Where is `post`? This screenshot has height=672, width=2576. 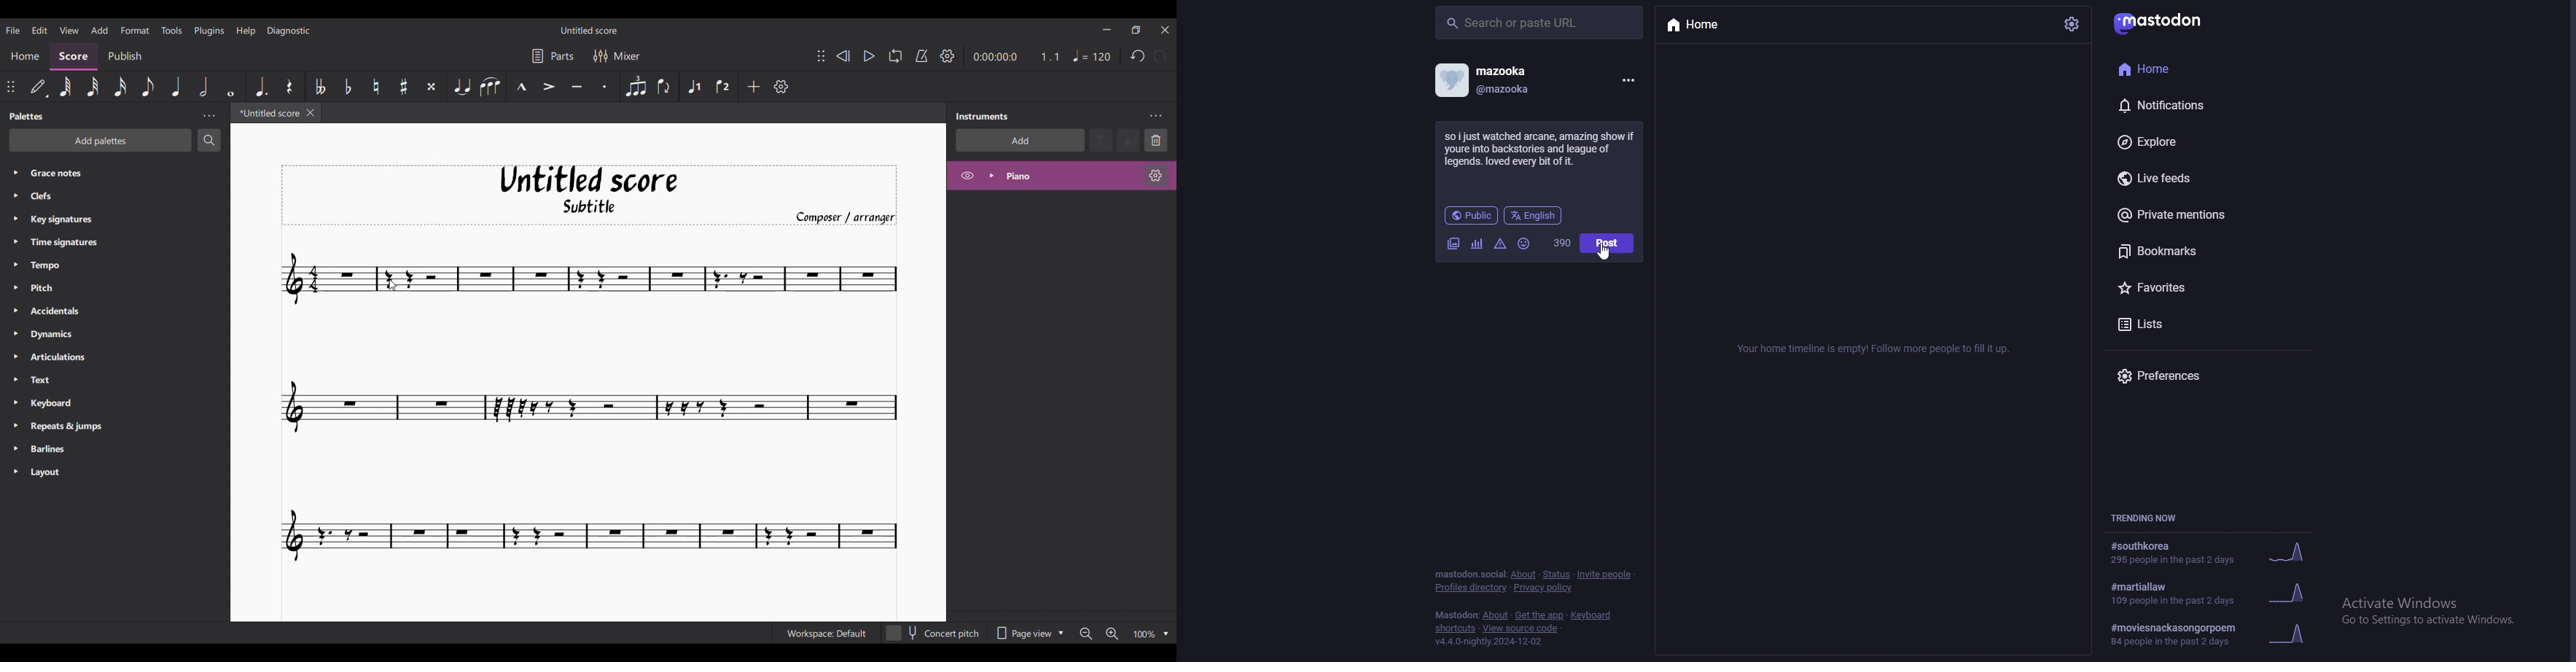 post is located at coordinates (1606, 244).